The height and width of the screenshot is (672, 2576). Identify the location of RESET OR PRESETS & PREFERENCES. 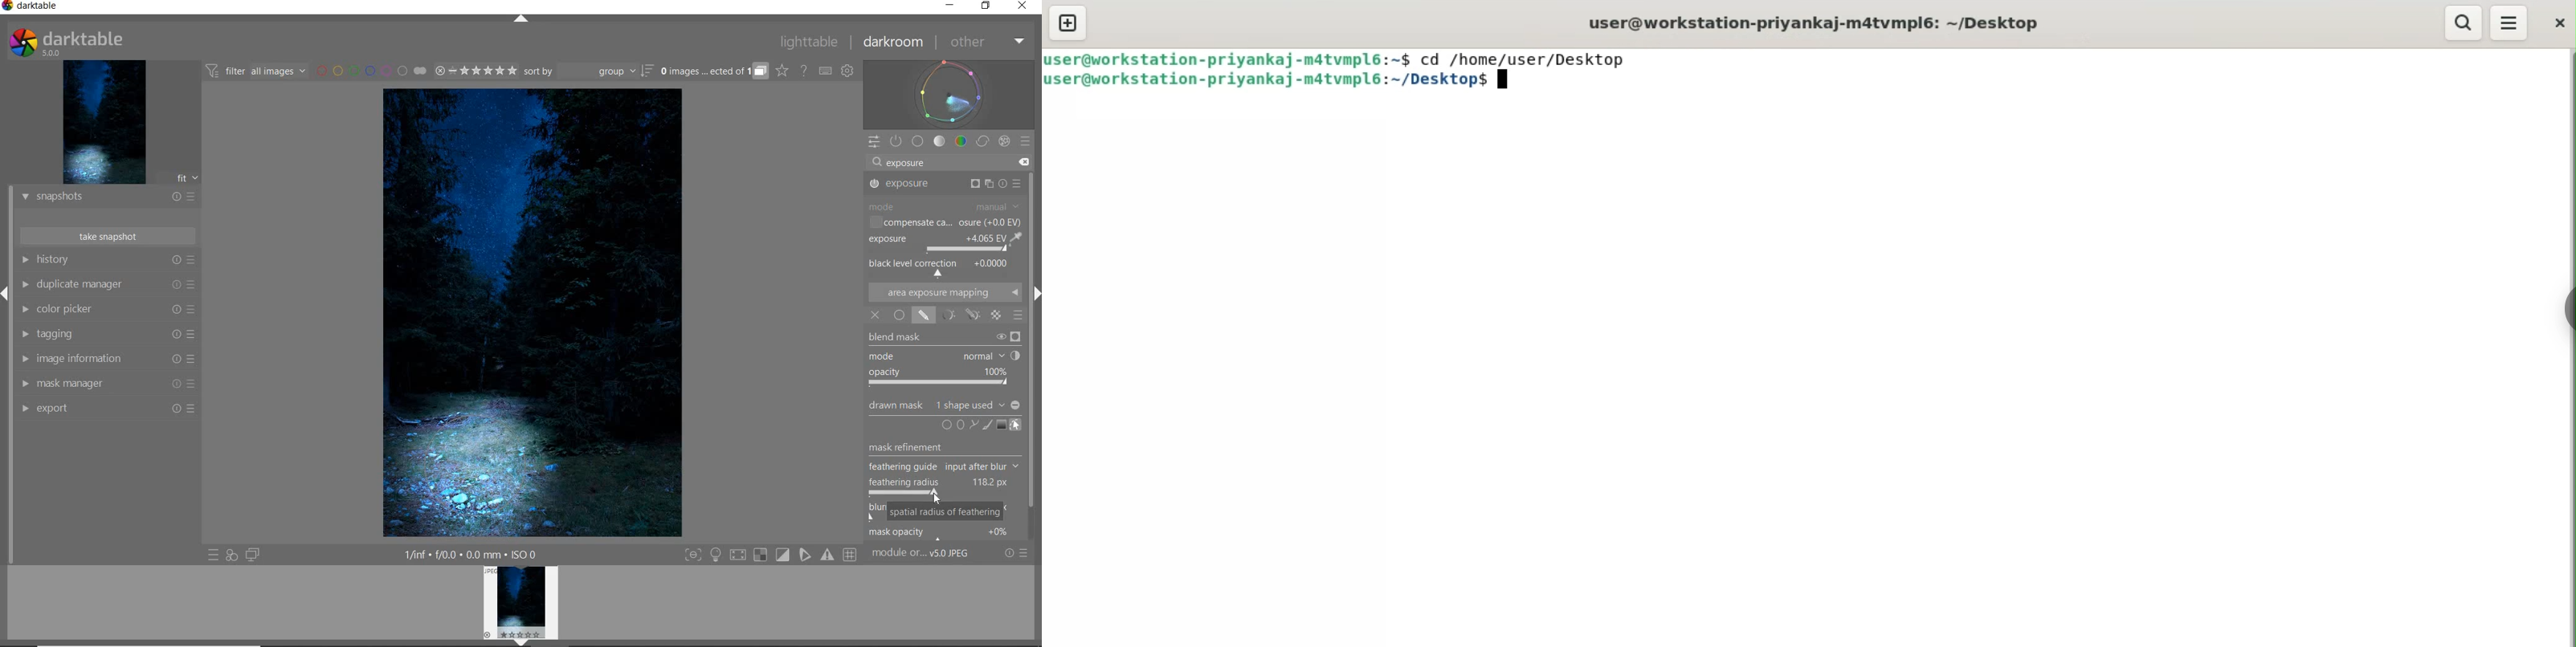
(1017, 553).